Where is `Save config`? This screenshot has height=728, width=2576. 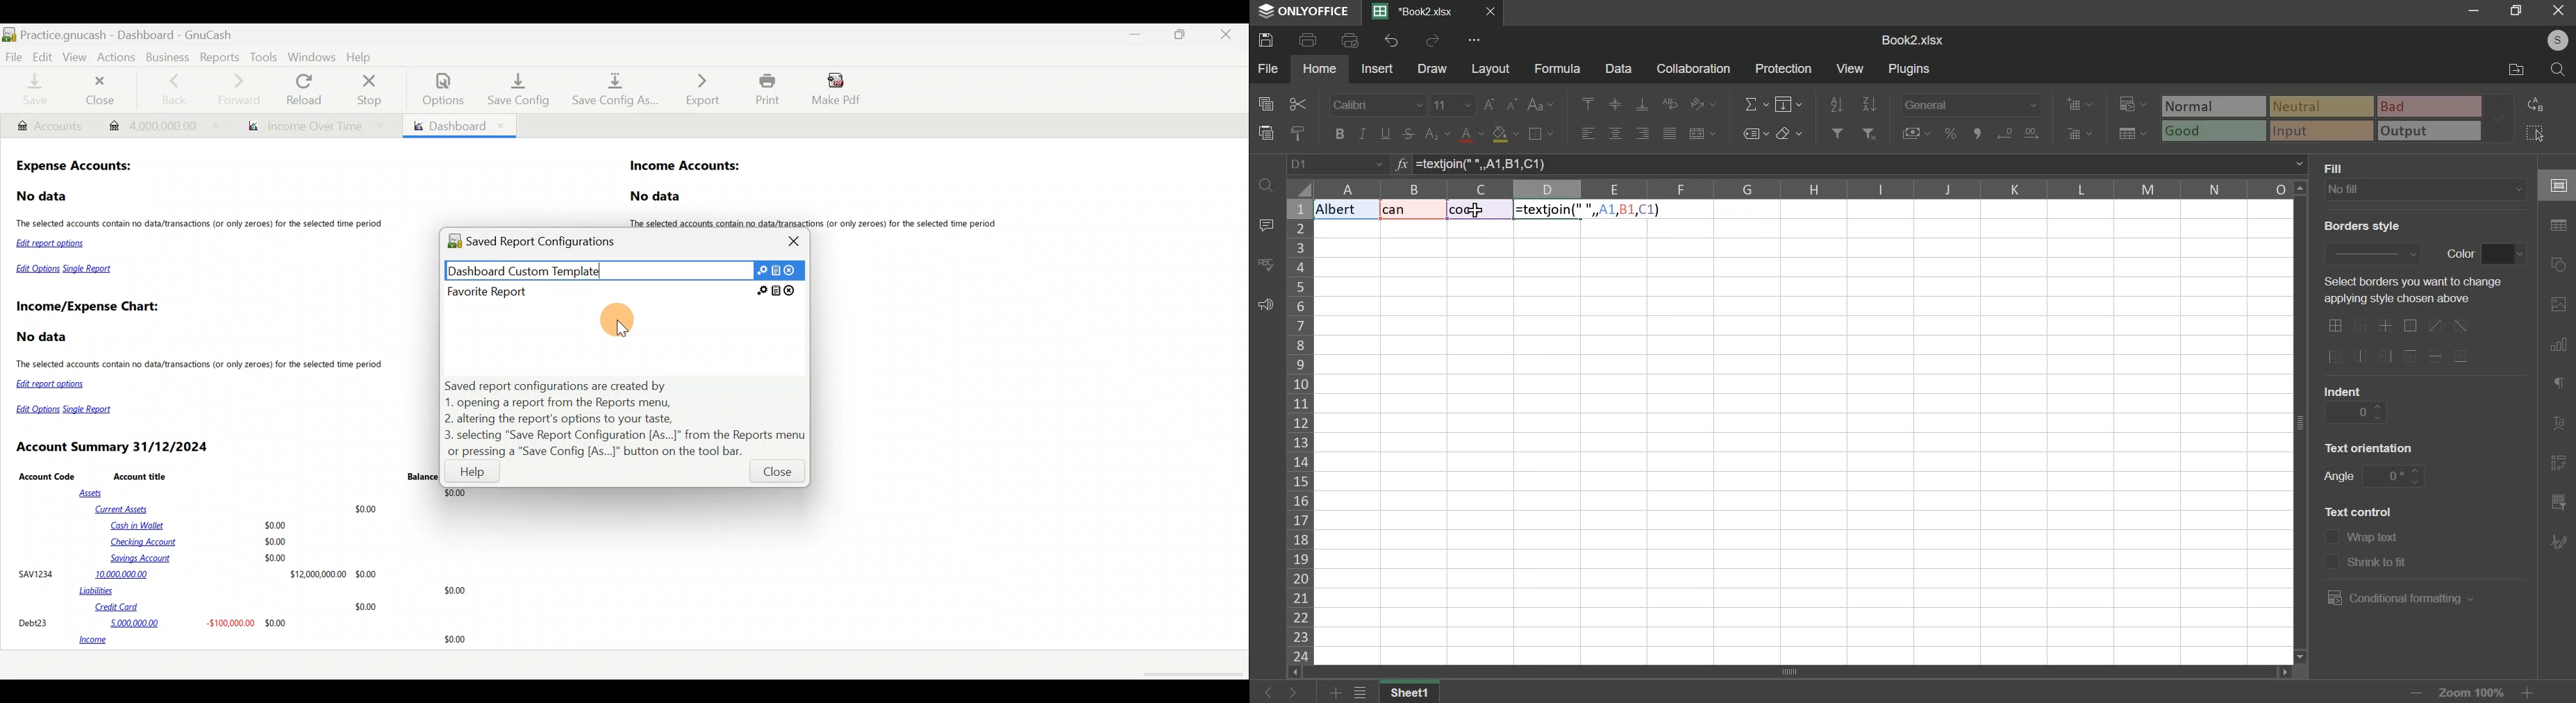
Save config is located at coordinates (513, 89).